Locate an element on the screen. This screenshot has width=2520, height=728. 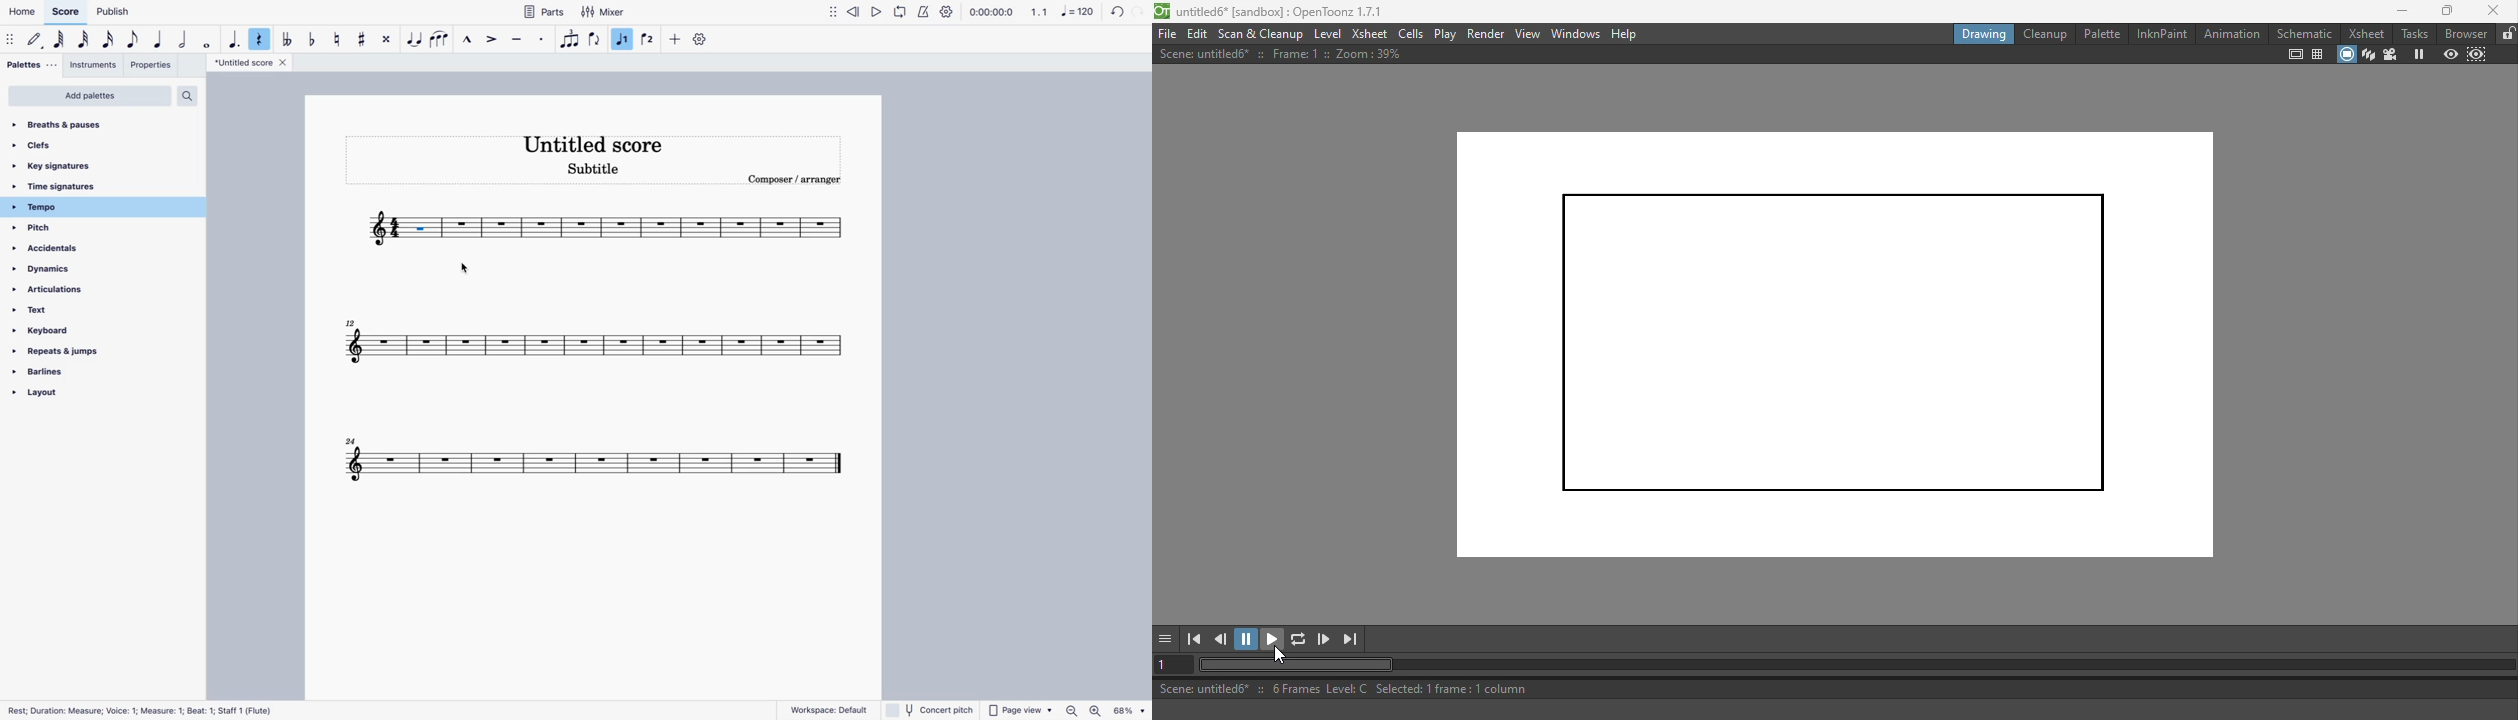
palettes is located at coordinates (32, 66).